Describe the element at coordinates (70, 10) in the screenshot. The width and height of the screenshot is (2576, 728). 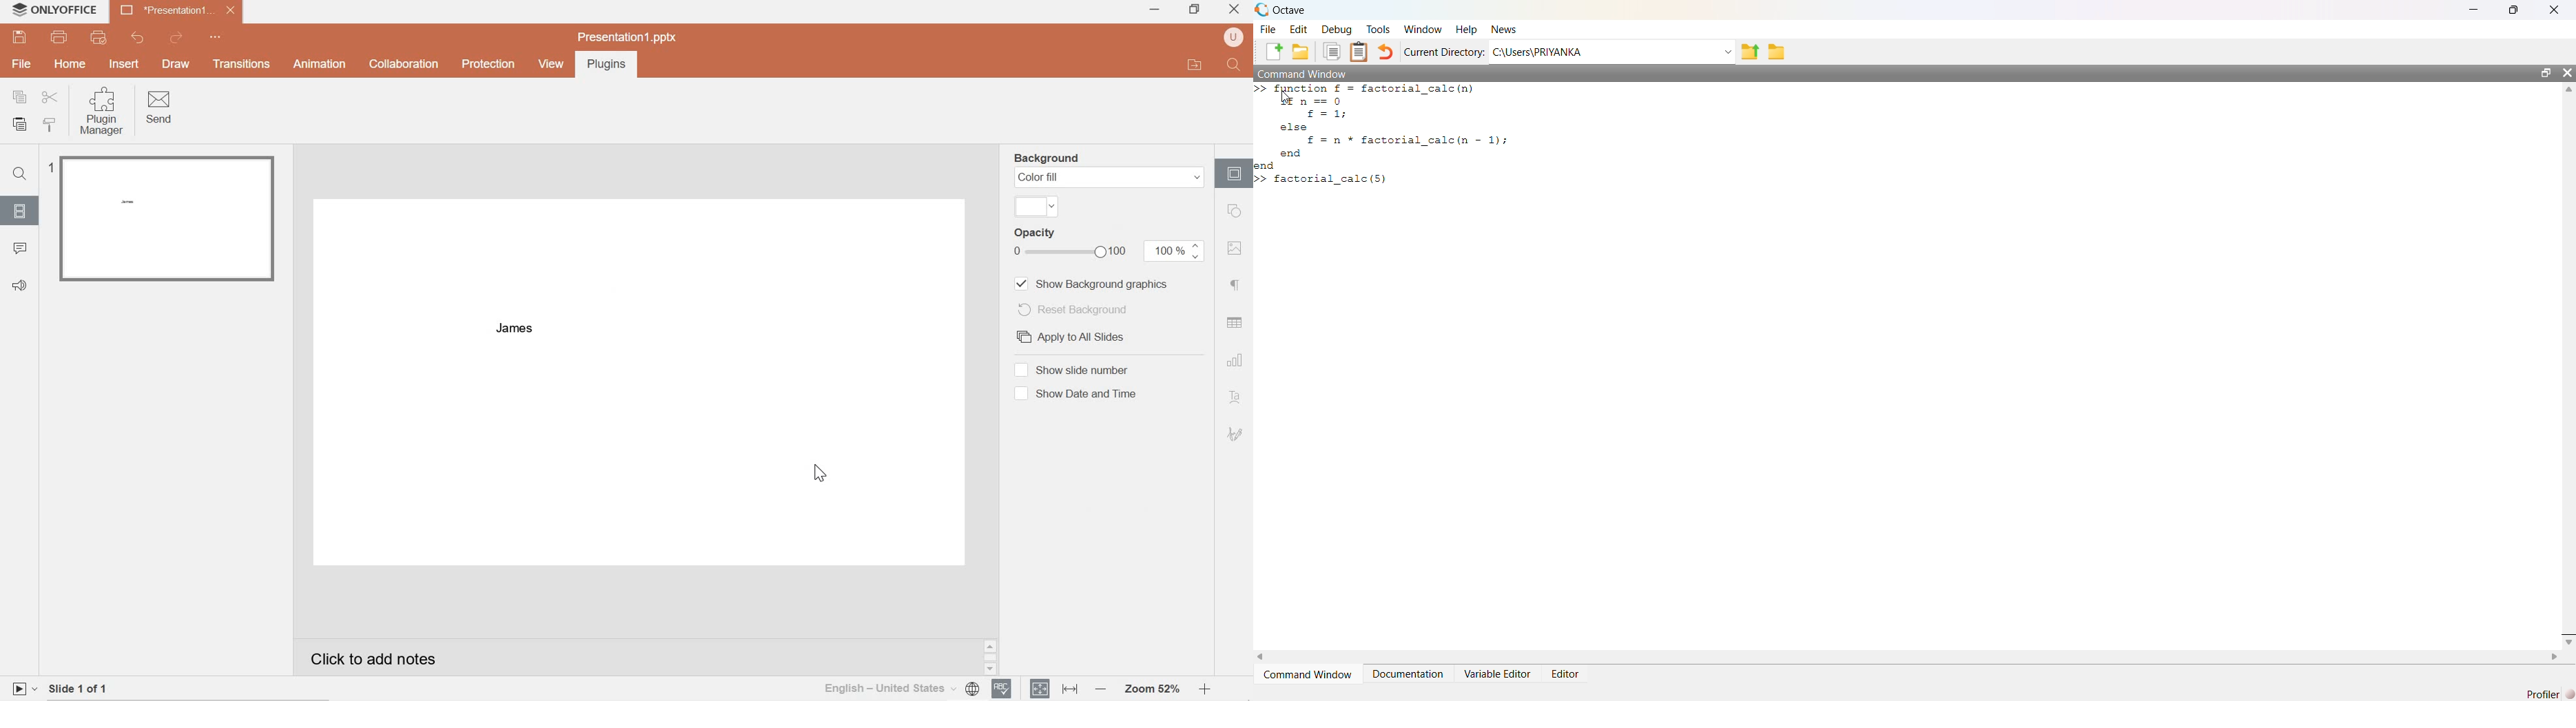
I see `system name` at that location.